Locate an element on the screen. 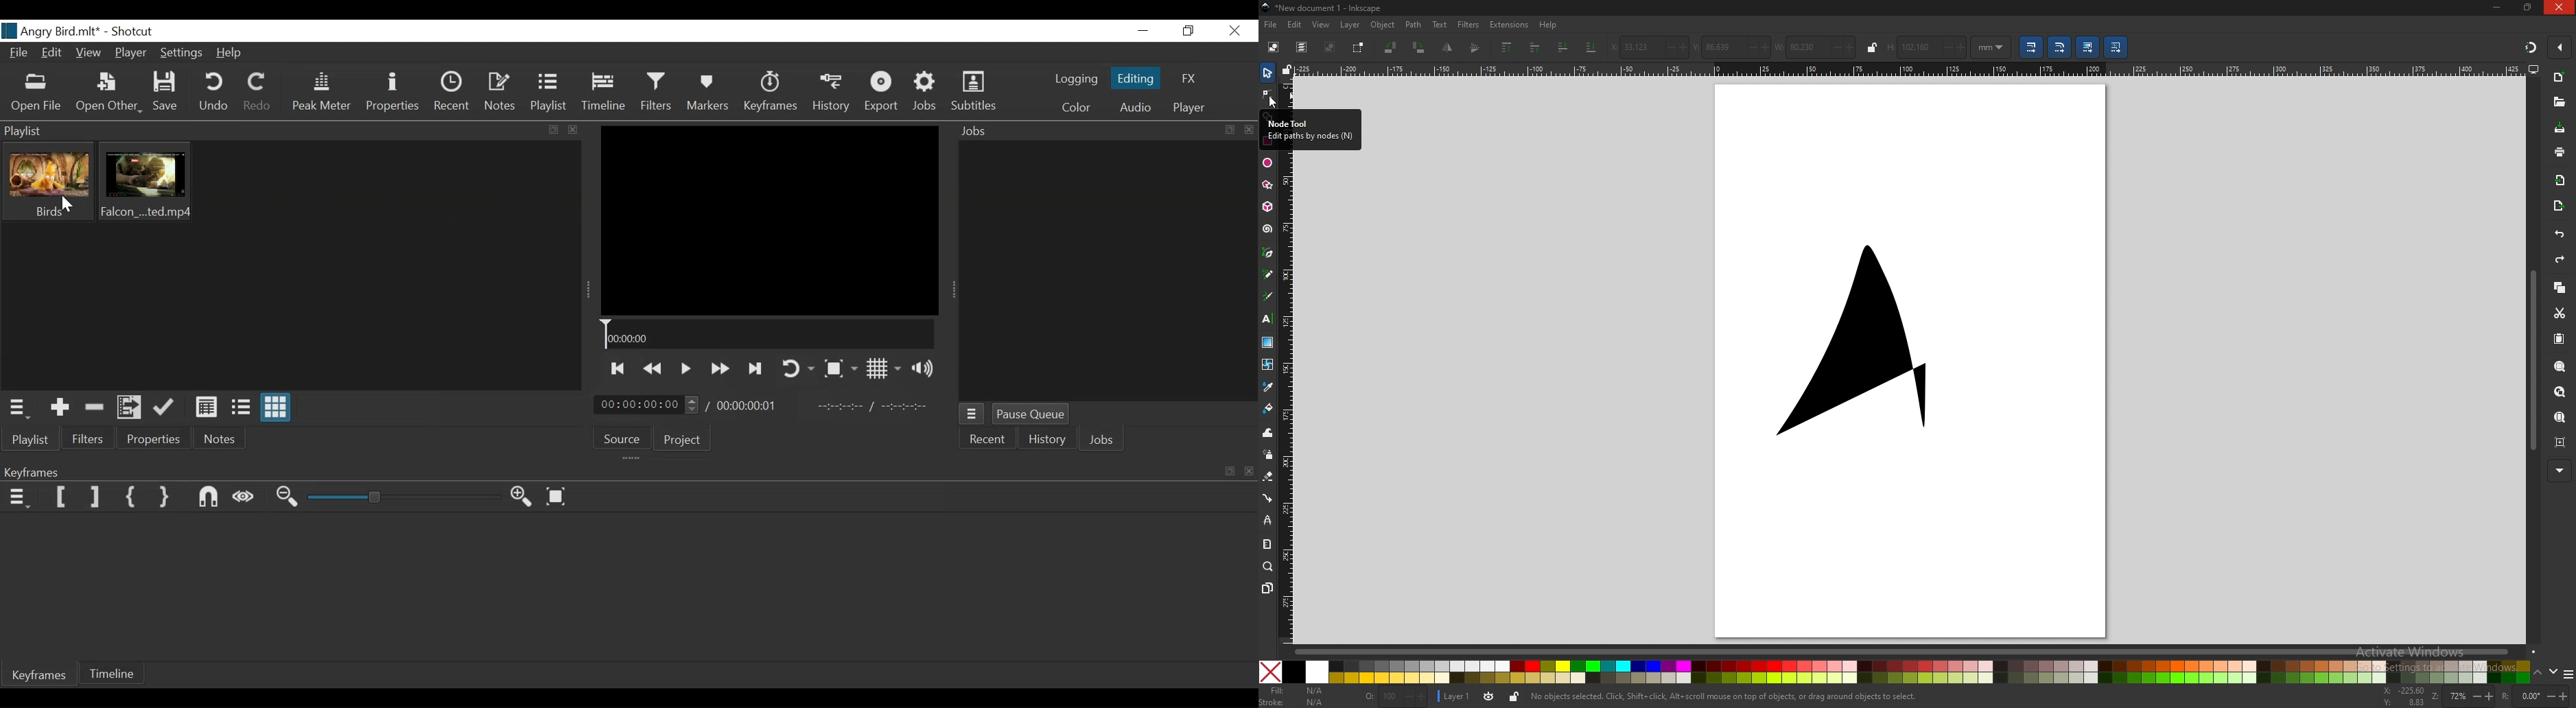 The image size is (2576, 728). Save is located at coordinates (167, 93).